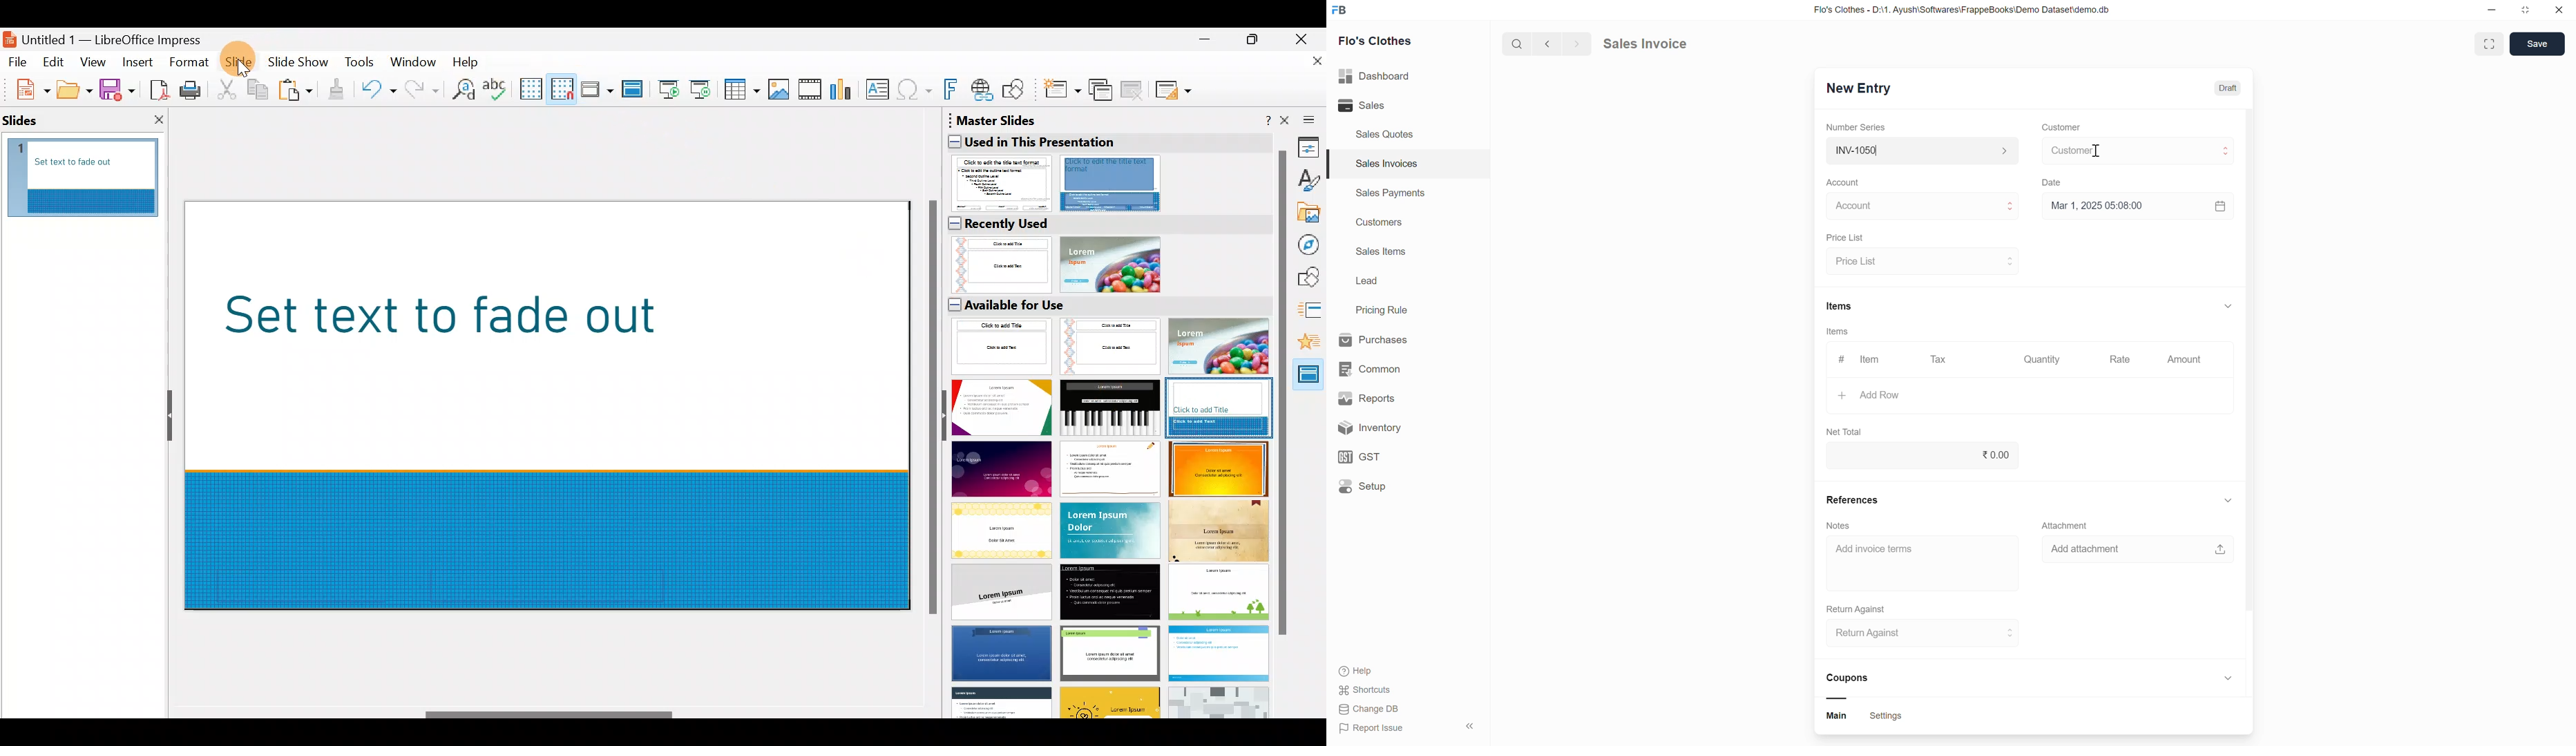  I want to click on Select Number series, so click(1920, 150).